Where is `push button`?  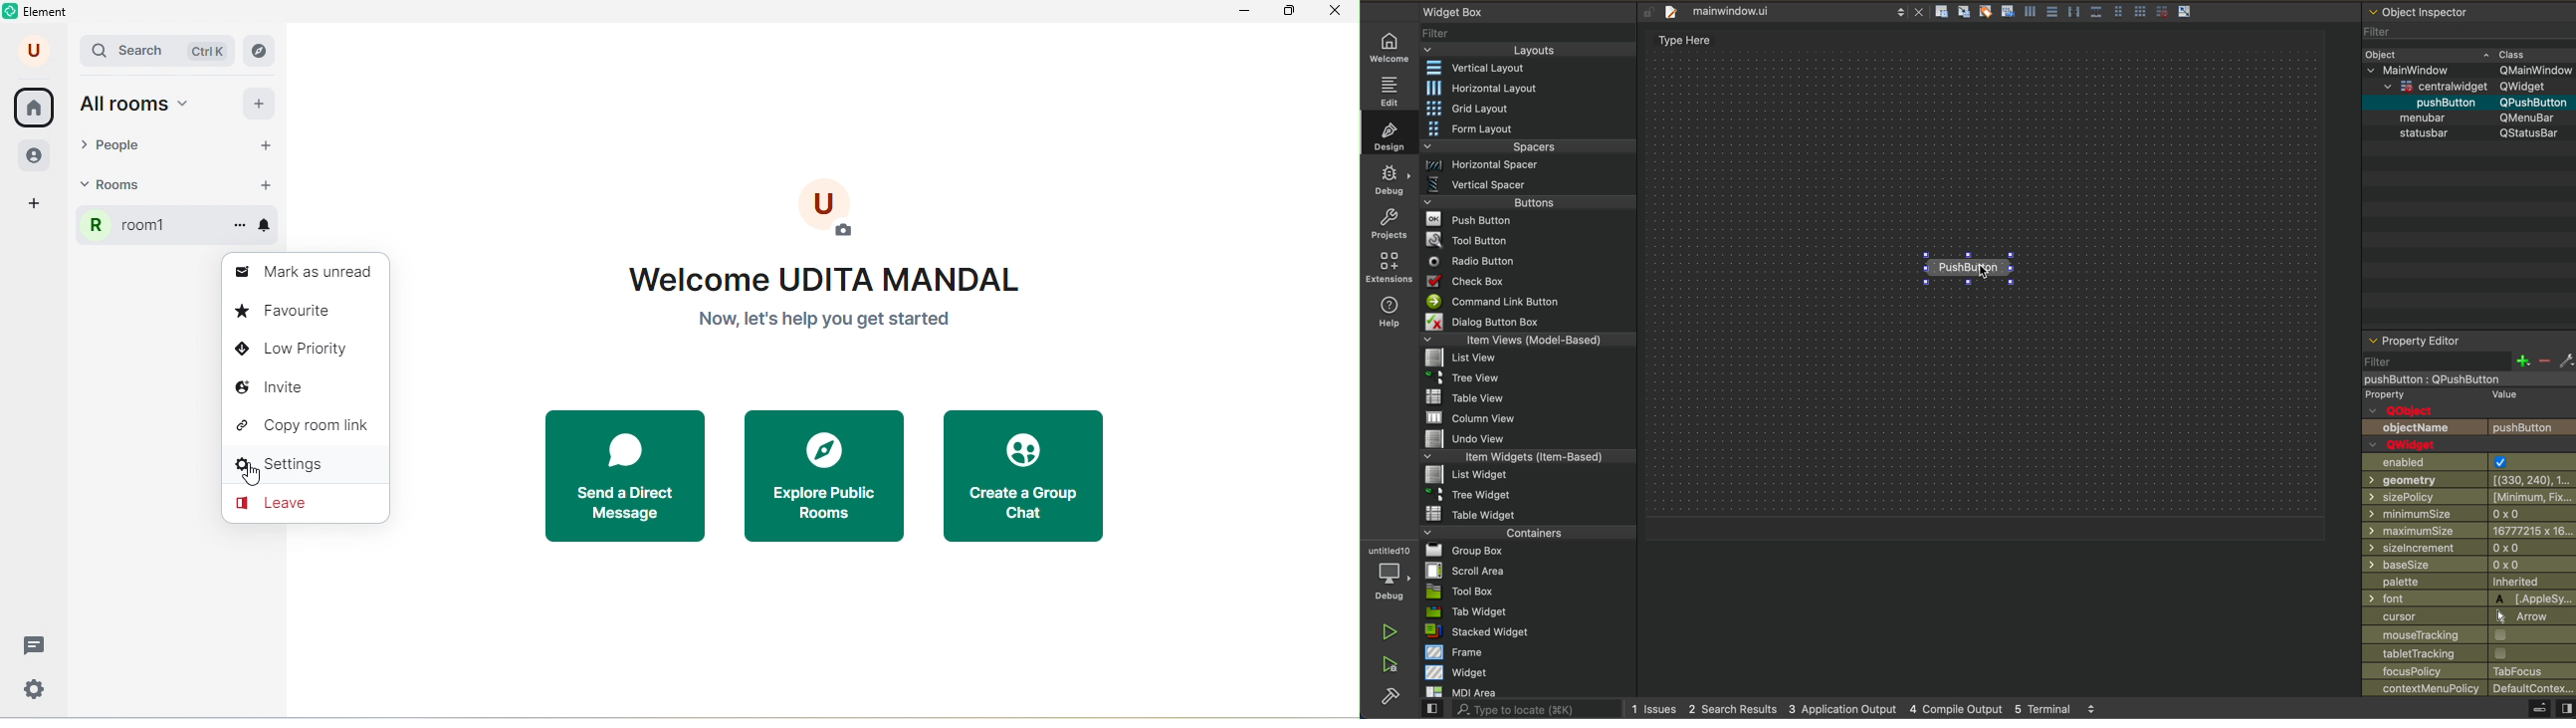
push button is located at coordinates (2399, 103).